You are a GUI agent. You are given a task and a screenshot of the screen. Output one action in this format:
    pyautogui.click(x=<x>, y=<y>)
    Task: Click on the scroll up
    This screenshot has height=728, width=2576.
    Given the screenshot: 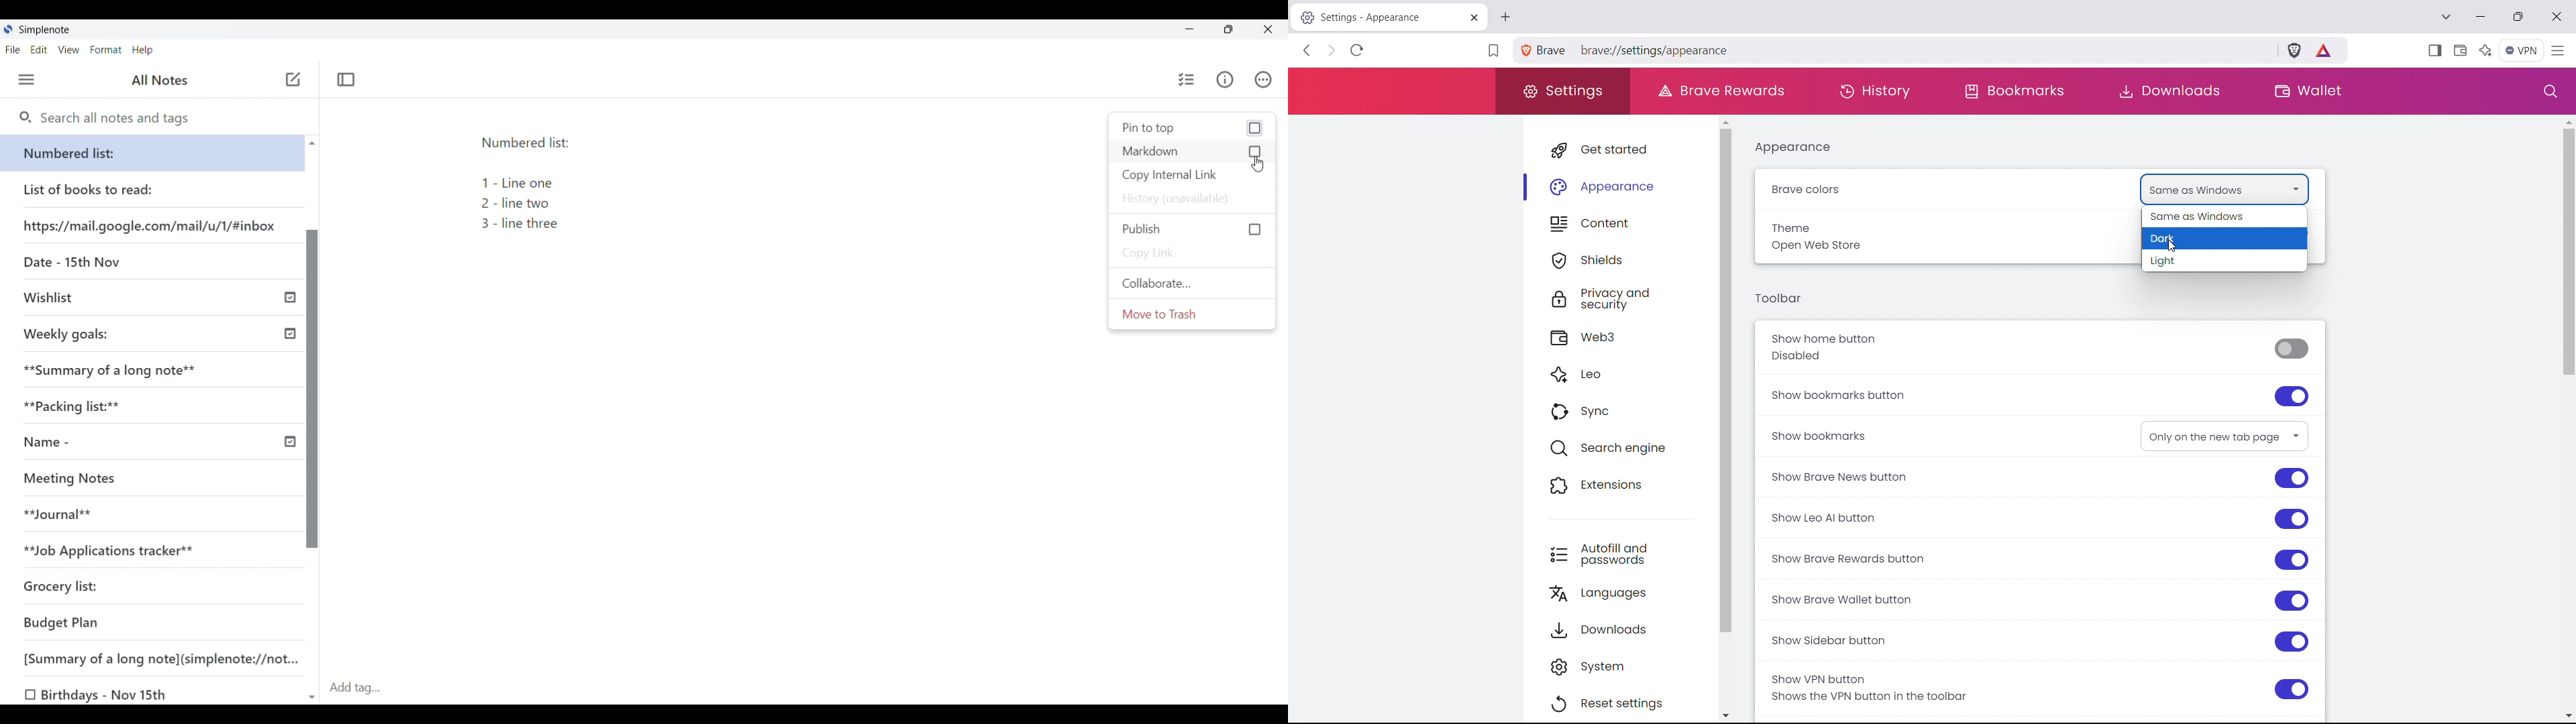 What is the action you would take?
    pyautogui.click(x=312, y=143)
    